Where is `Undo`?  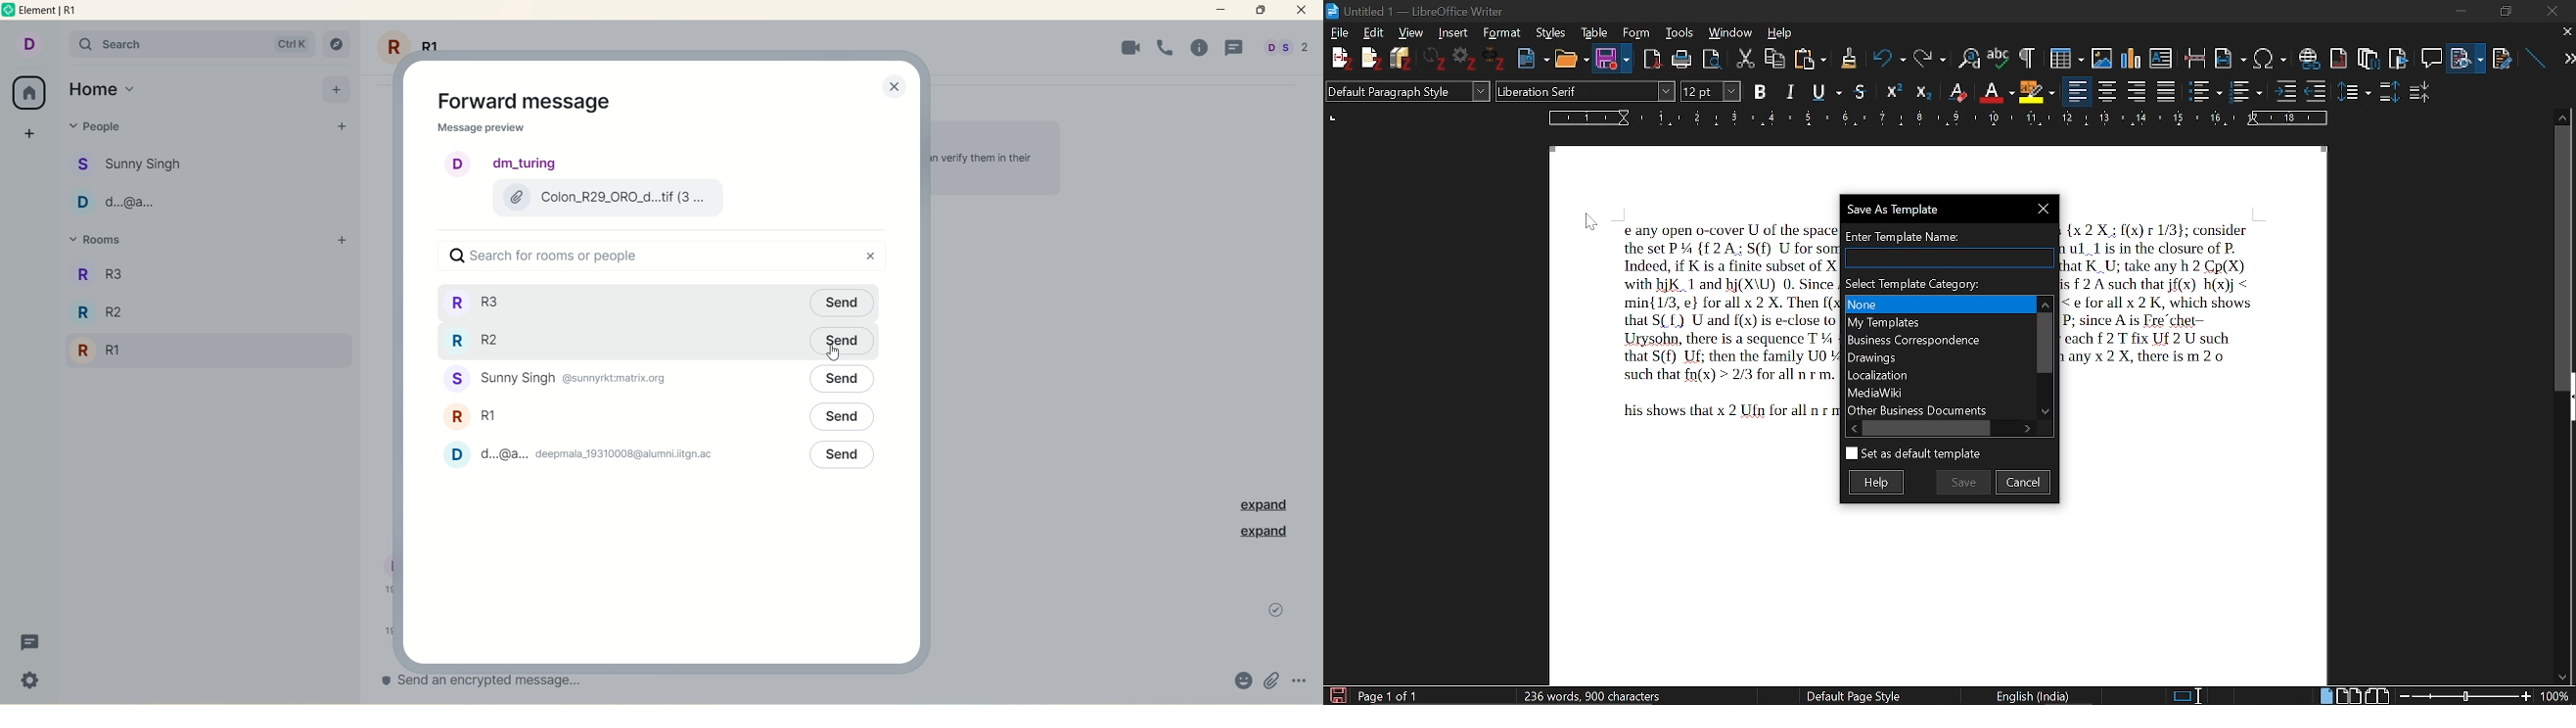 Undo is located at coordinates (1883, 58).